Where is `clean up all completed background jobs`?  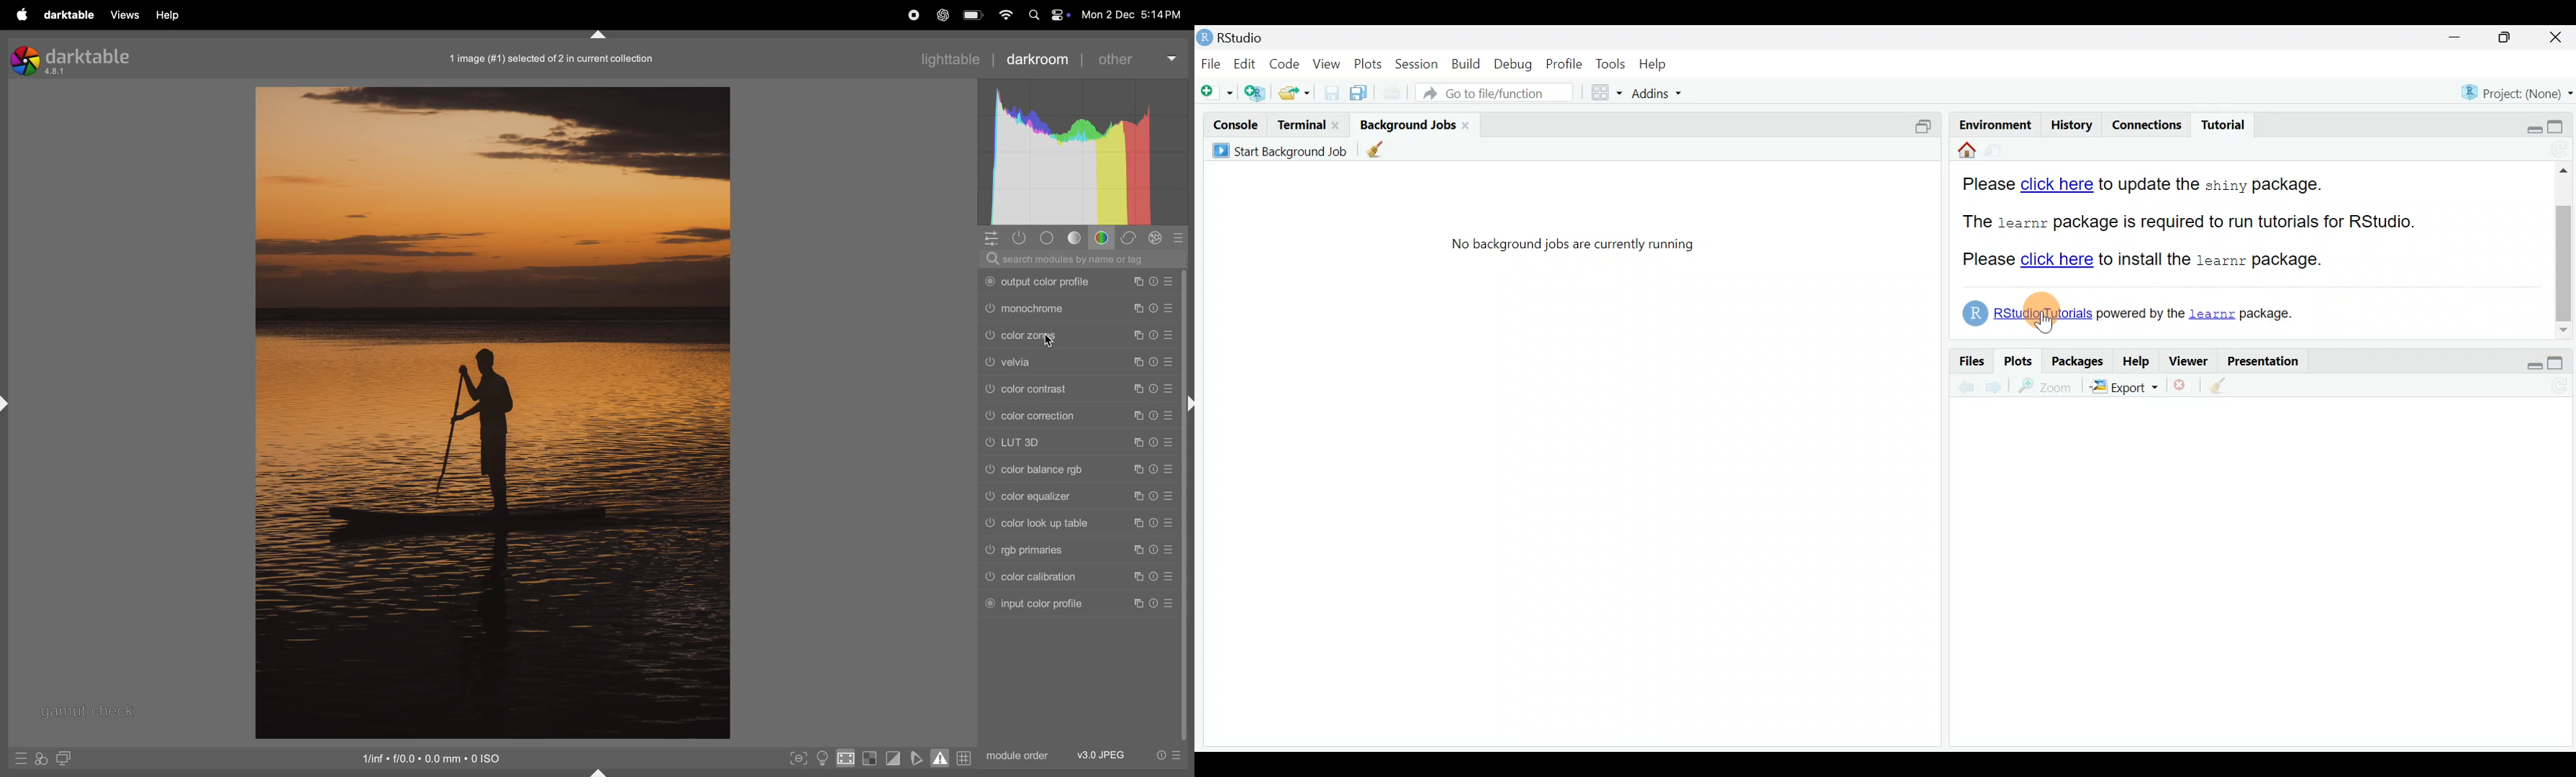
clean up all completed background jobs is located at coordinates (1383, 152).